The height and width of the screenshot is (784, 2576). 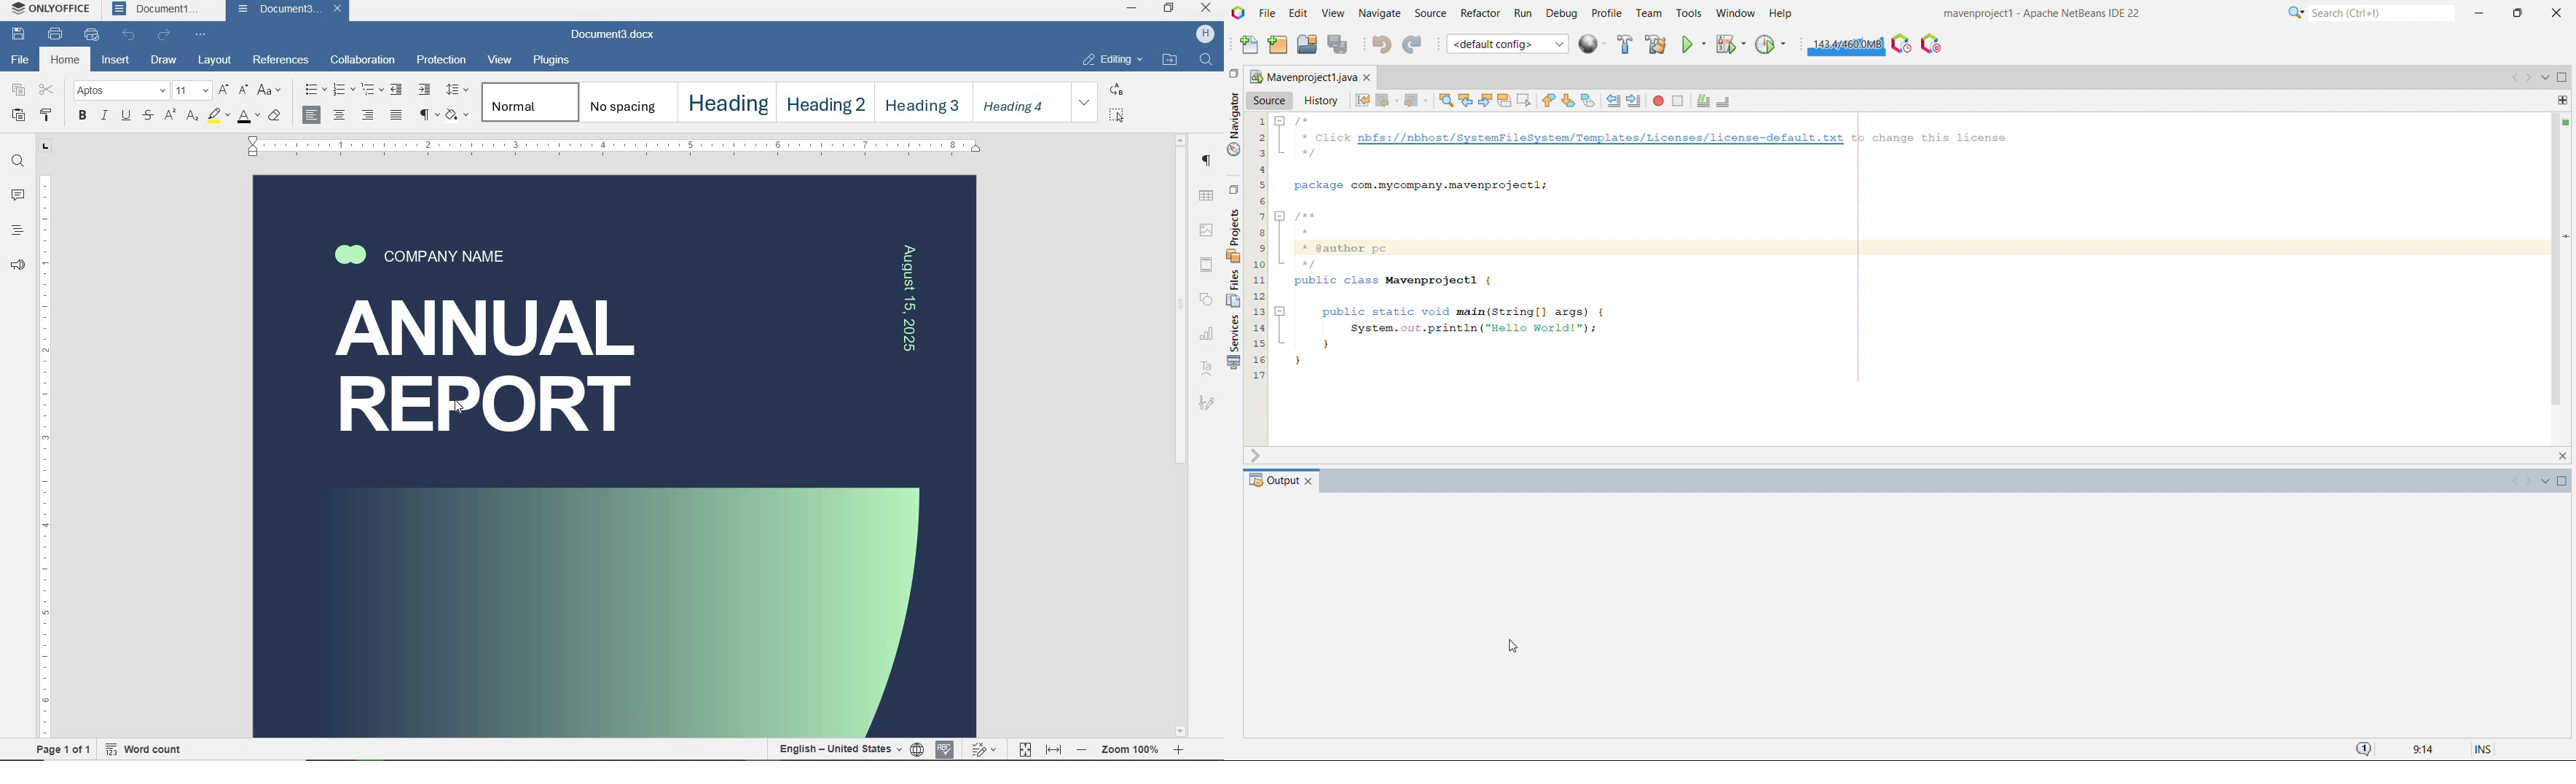 I want to click on table, so click(x=1206, y=196).